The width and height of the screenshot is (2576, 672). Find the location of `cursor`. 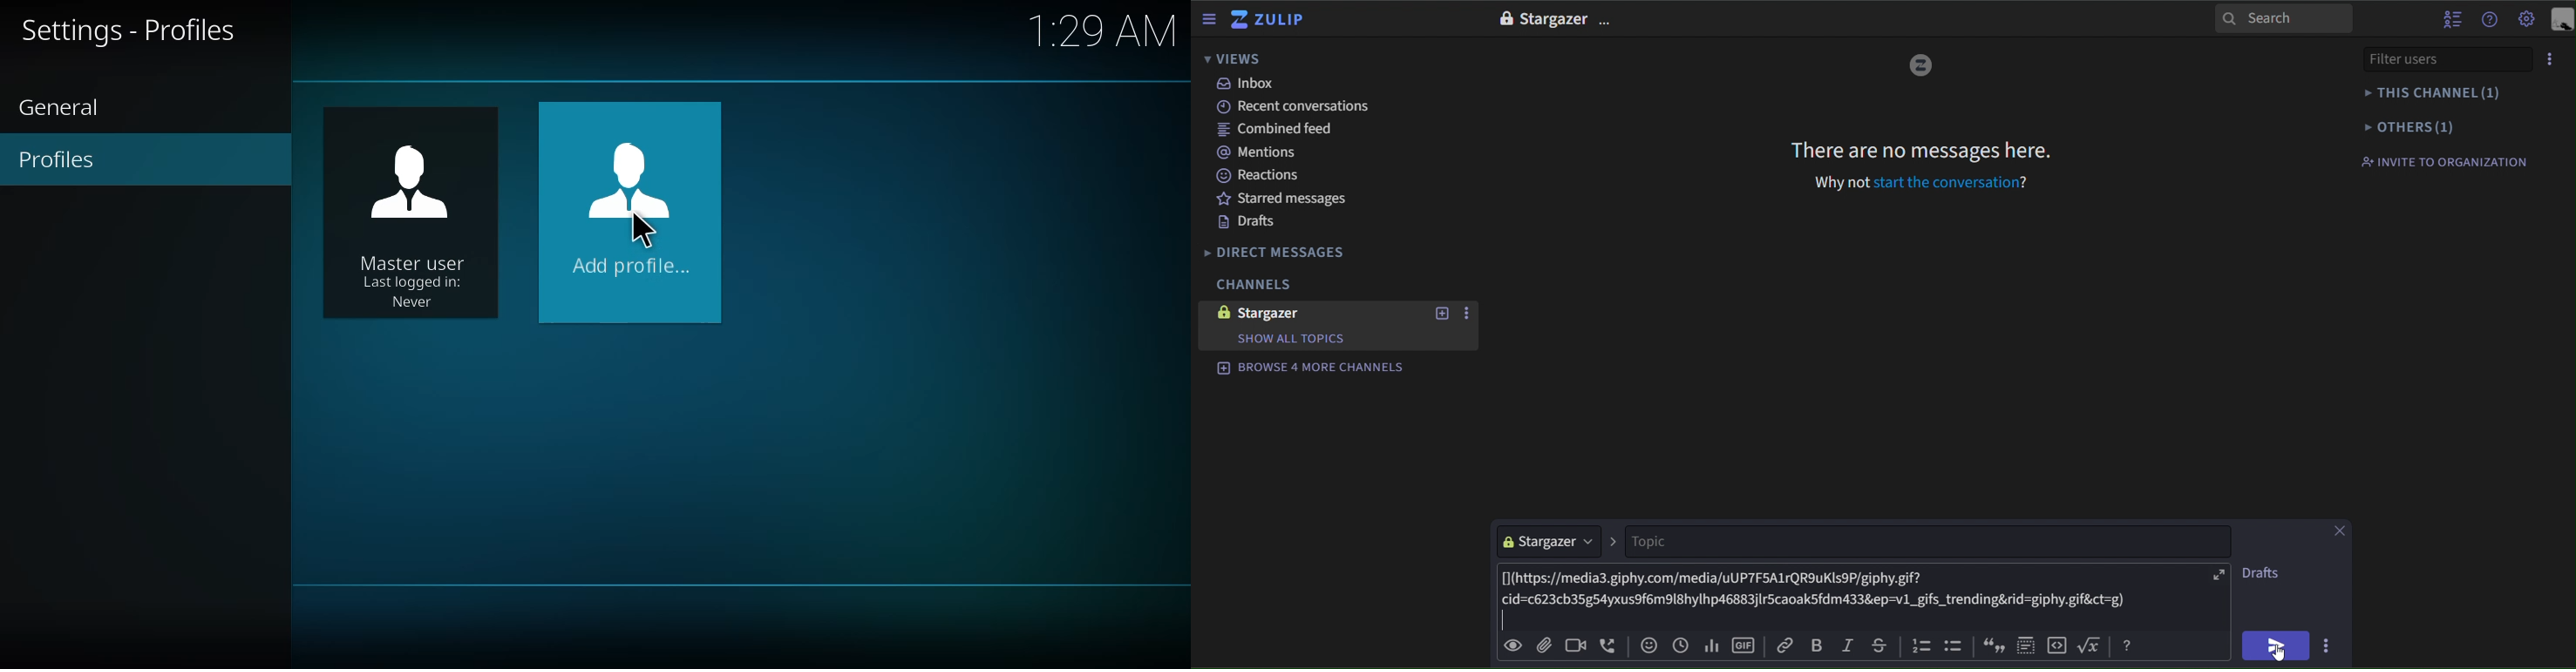

cursor is located at coordinates (2281, 654).